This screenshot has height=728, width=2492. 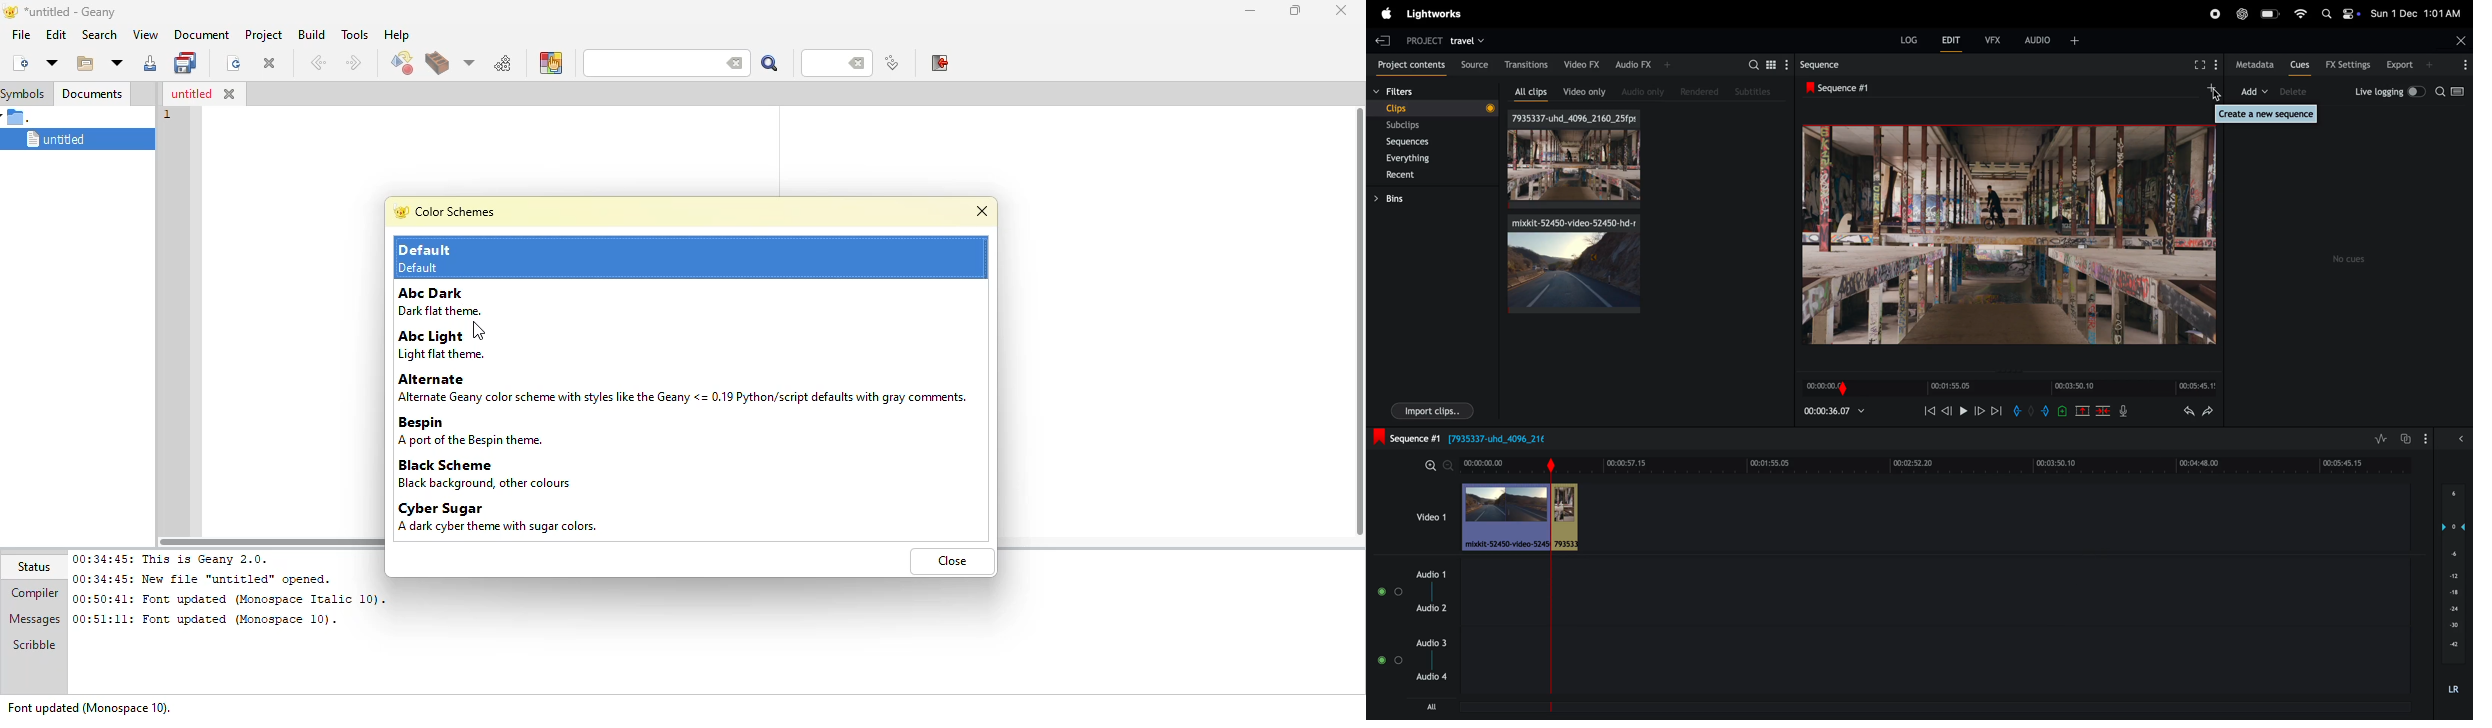 What do you see at coordinates (2012, 388) in the screenshot?
I see `time frame` at bounding box center [2012, 388].